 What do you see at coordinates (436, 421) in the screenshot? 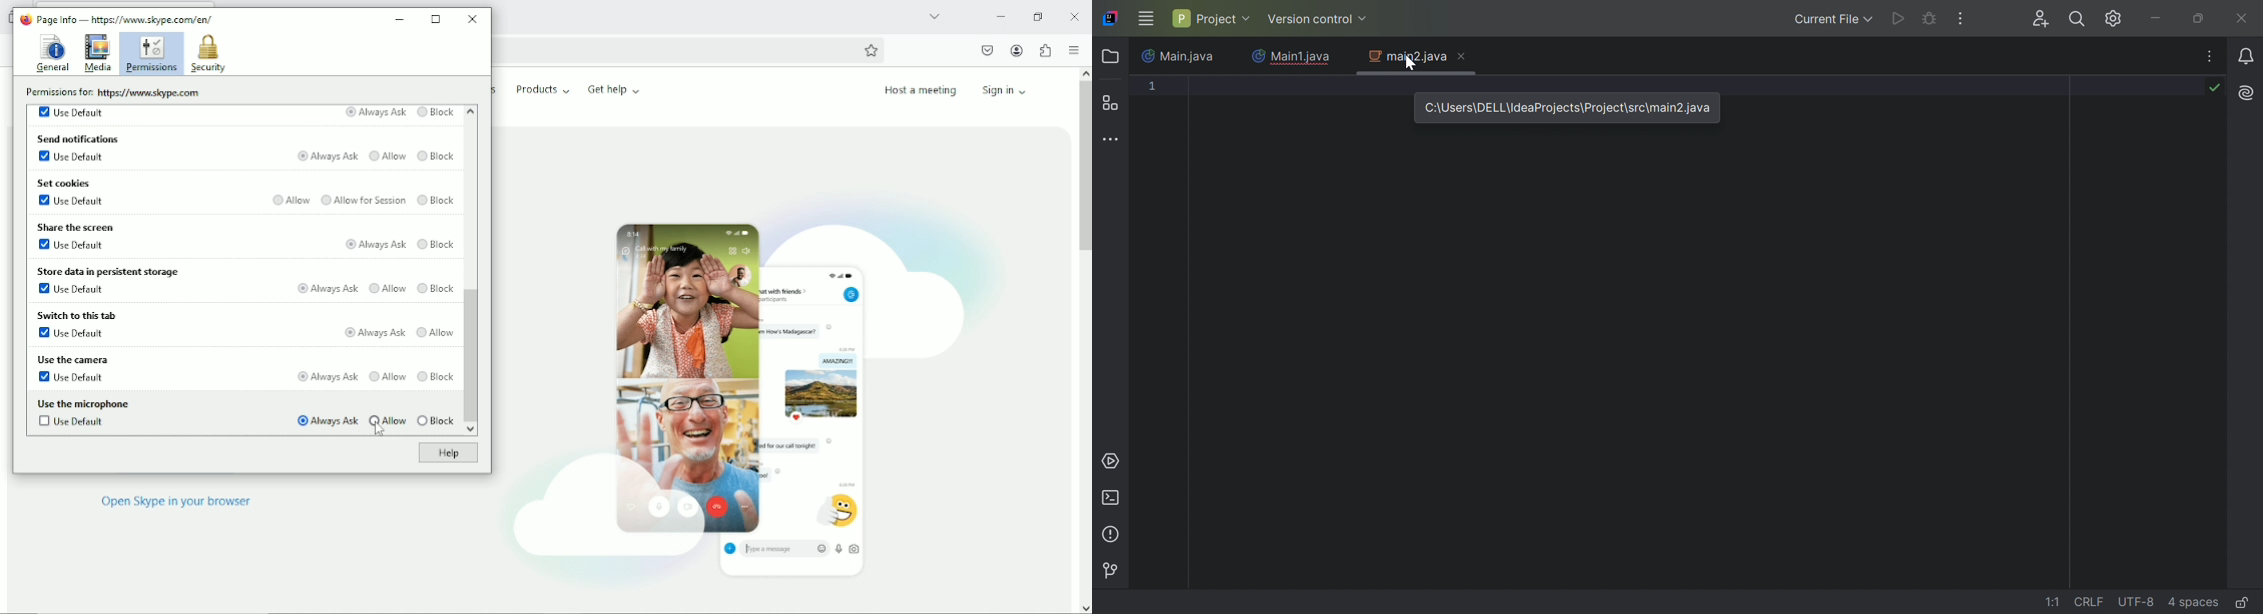
I see `Block` at bounding box center [436, 421].